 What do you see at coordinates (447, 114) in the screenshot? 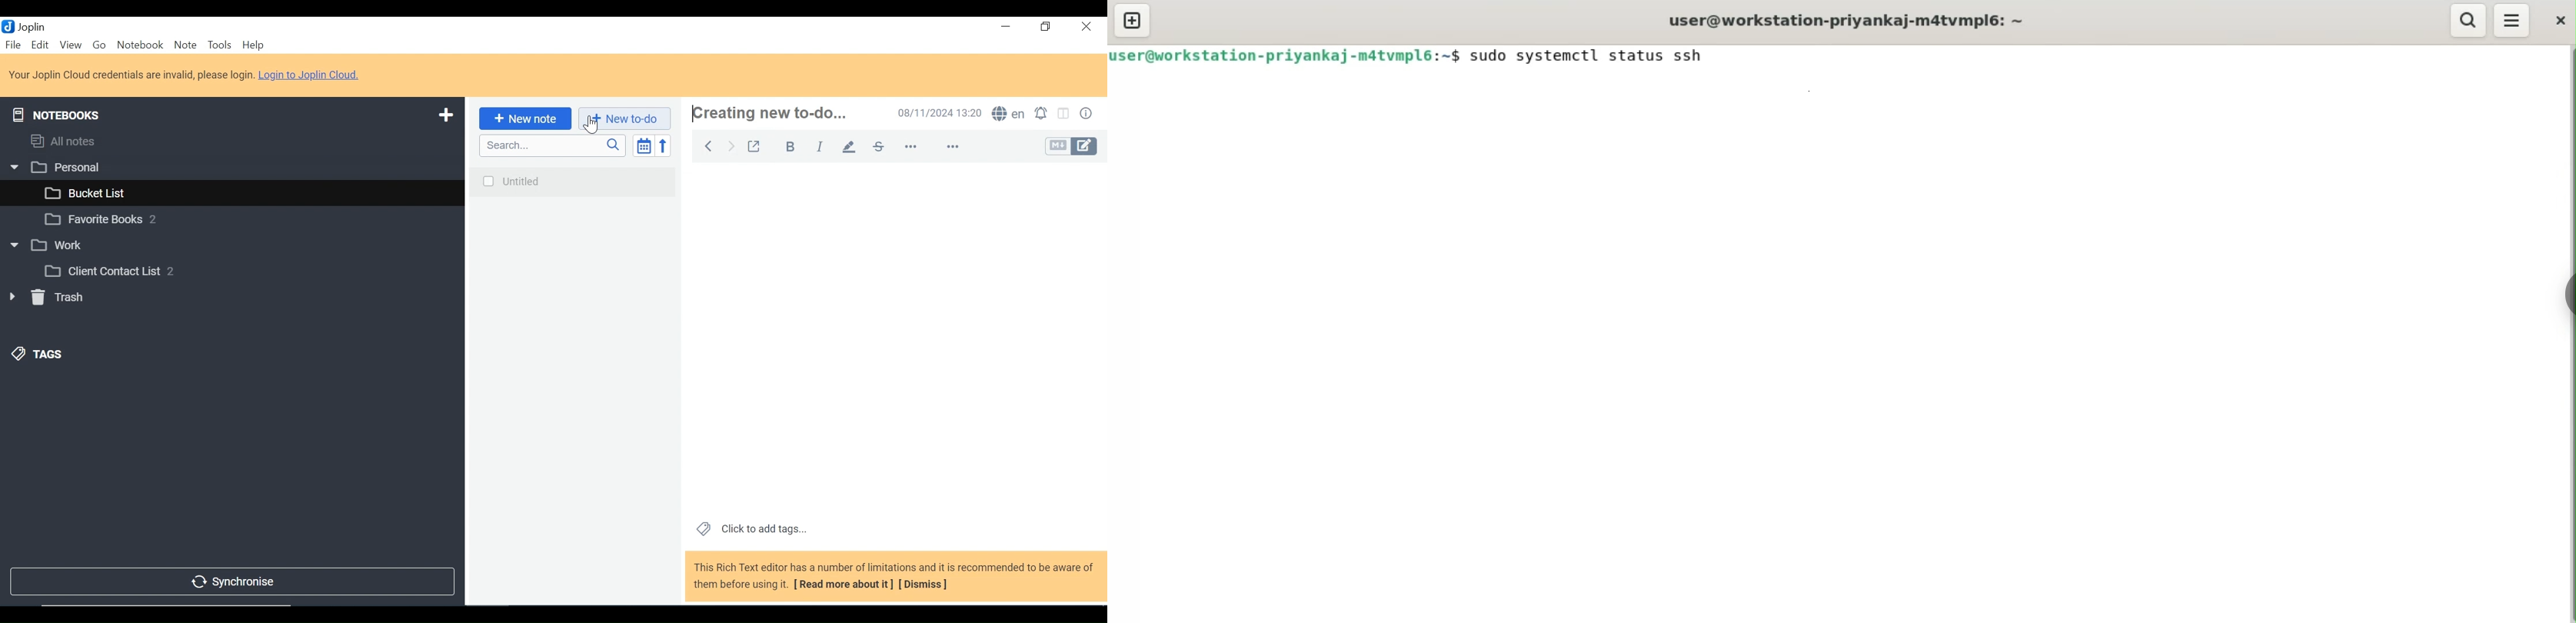
I see `Add a New Notebook` at bounding box center [447, 114].